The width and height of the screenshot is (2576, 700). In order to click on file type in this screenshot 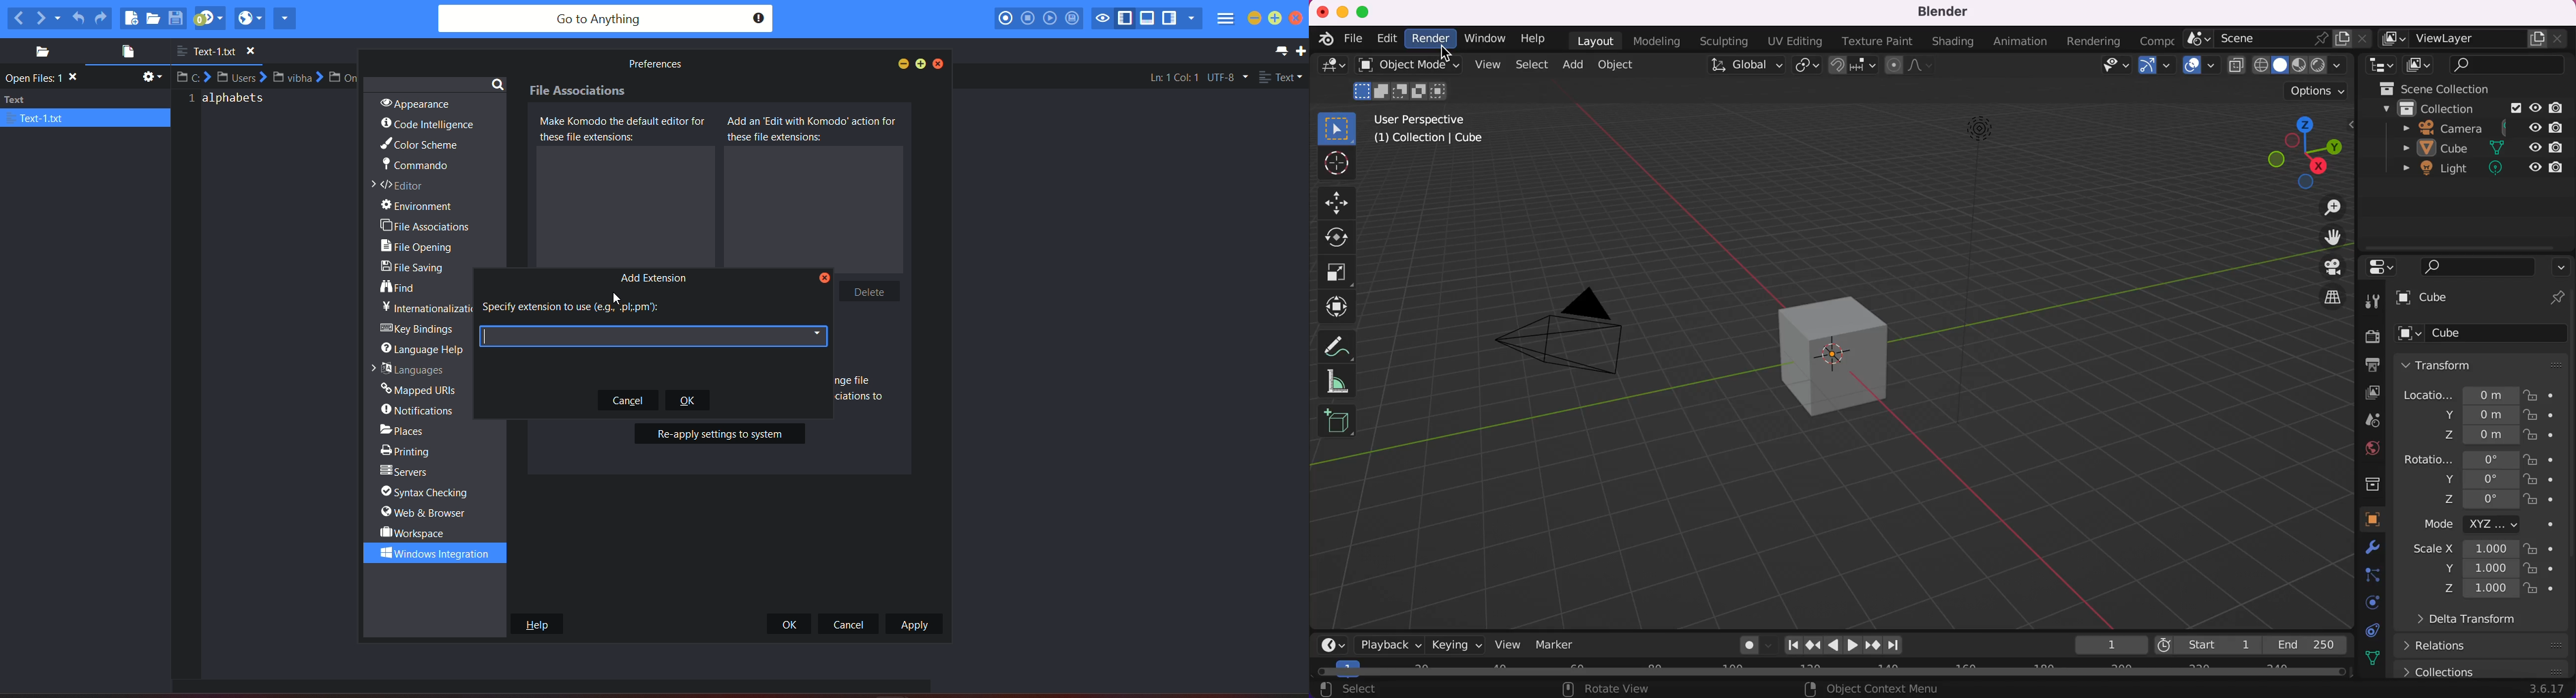, I will do `click(1282, 78)`.